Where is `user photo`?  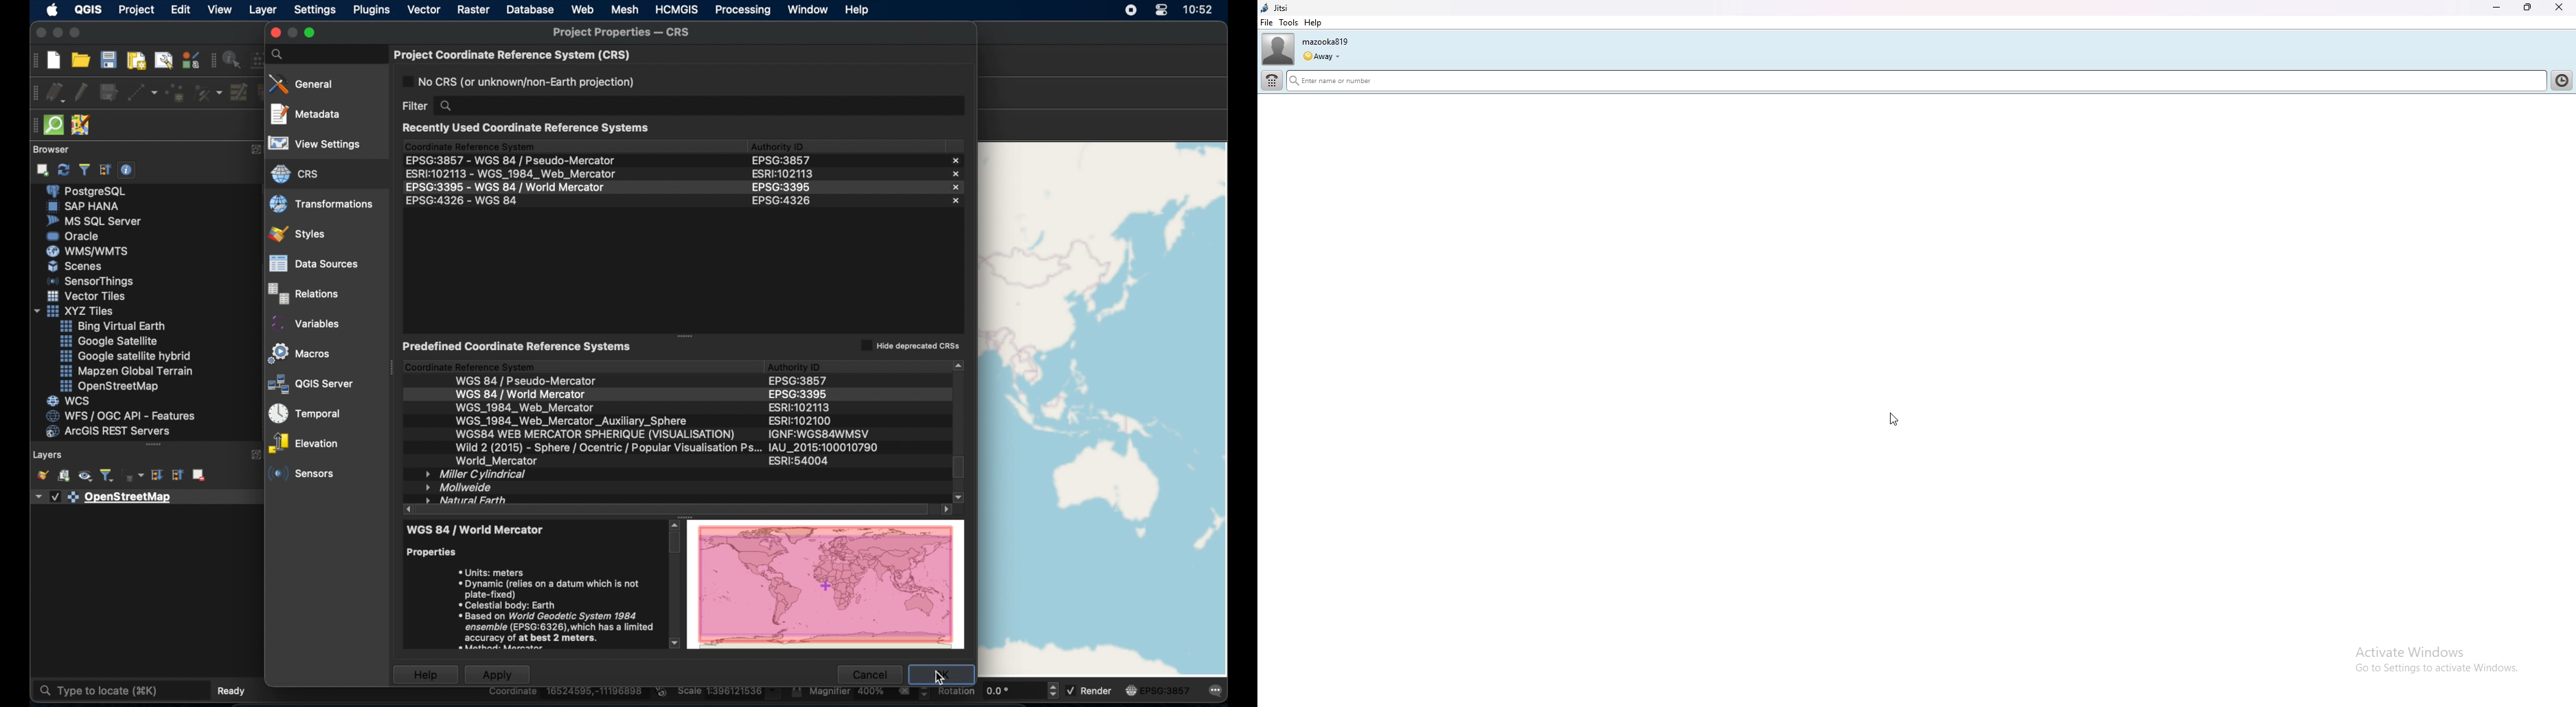 user photo is located at coordinates (1277, 49).